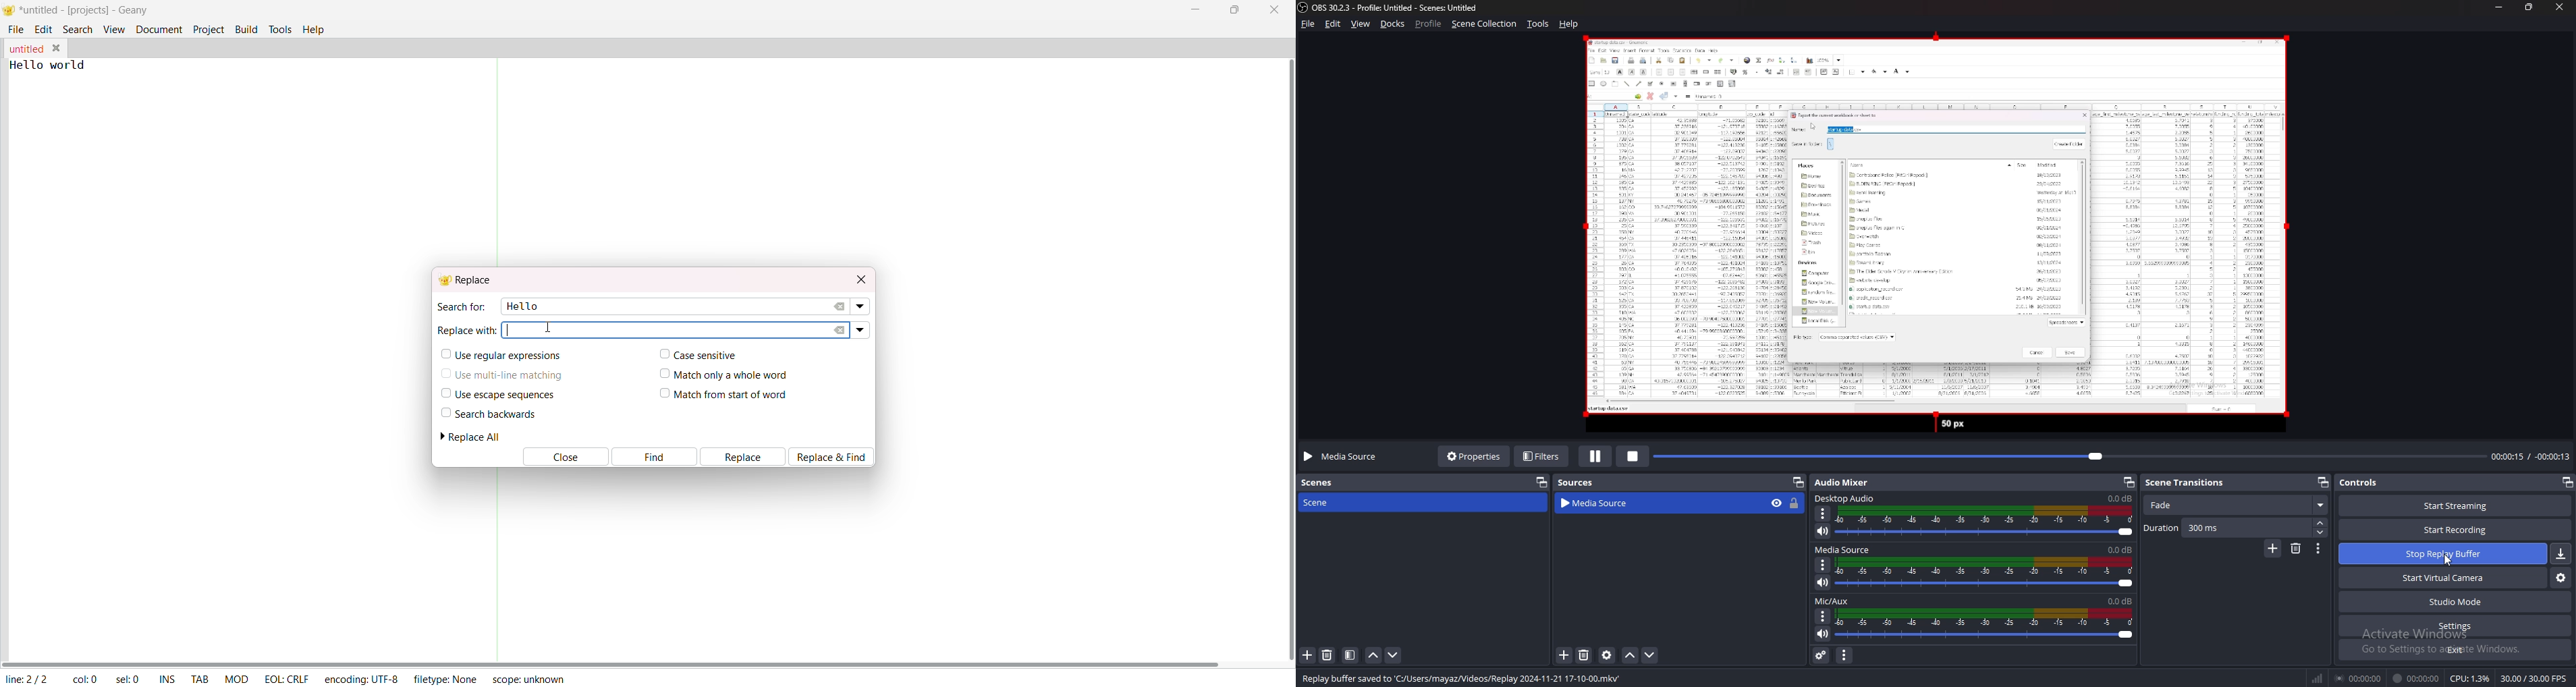  I want to click on media source, so click(1645, 504).